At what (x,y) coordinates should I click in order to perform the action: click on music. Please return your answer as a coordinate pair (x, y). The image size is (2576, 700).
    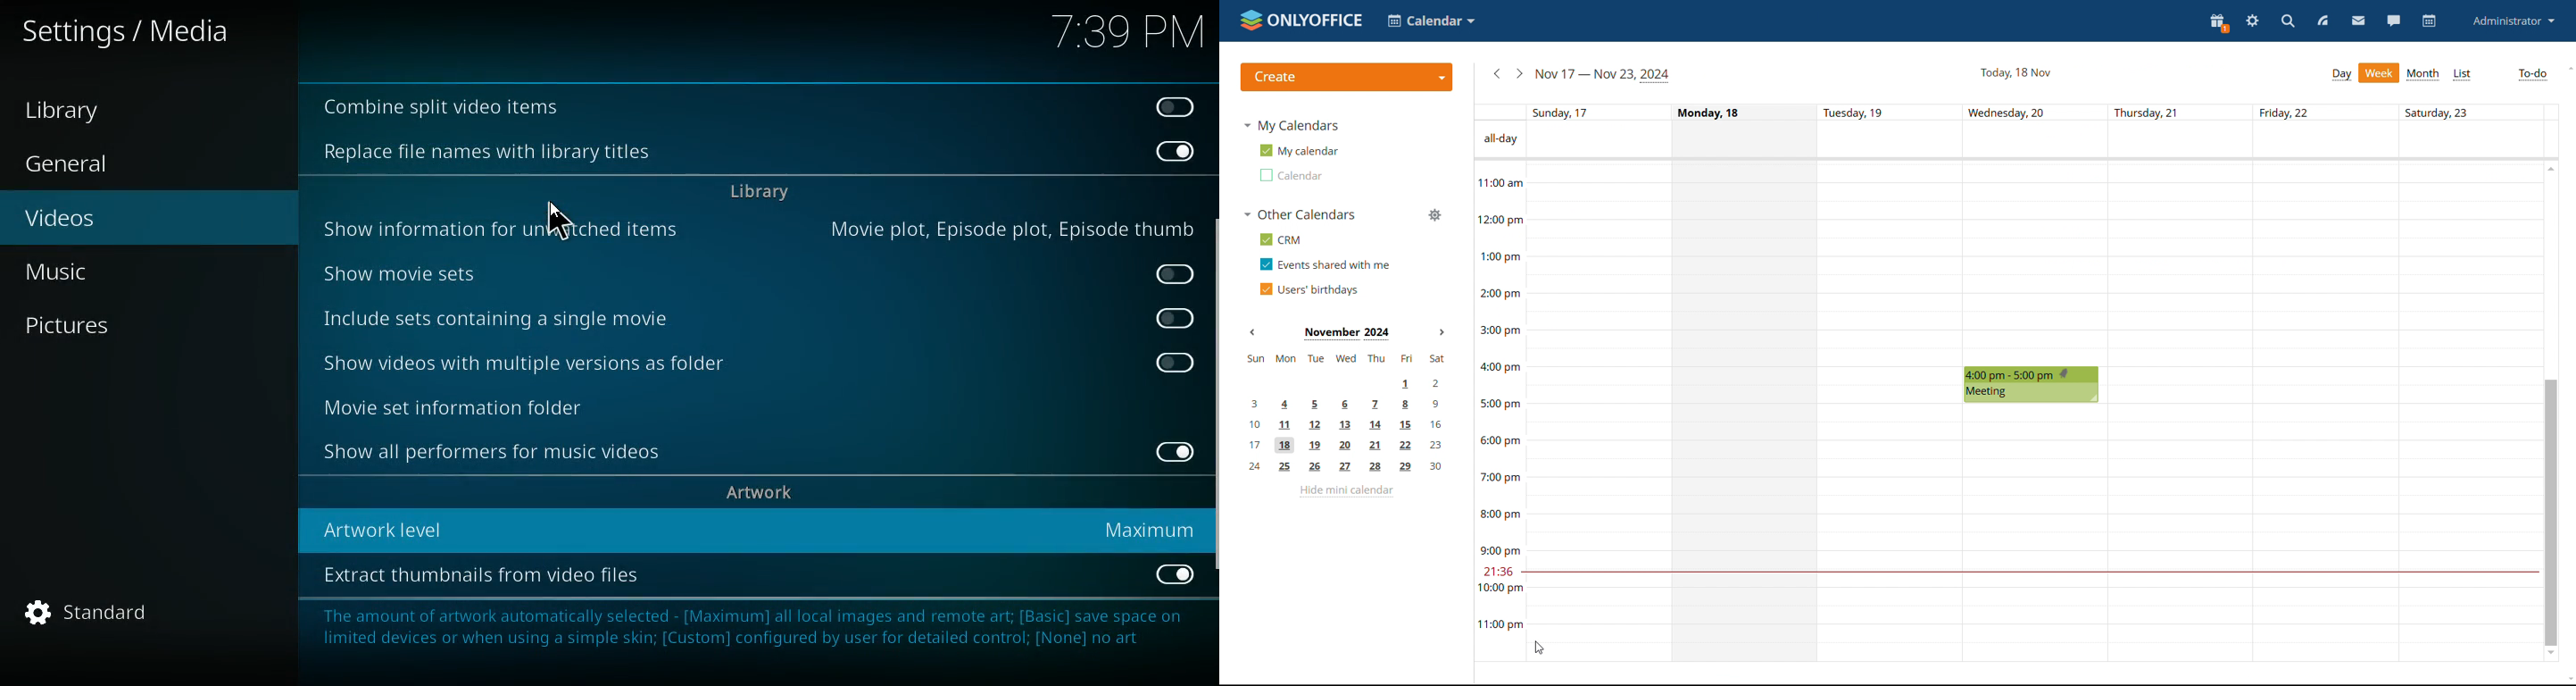
    Looking at the image, I should click on (144, 272).